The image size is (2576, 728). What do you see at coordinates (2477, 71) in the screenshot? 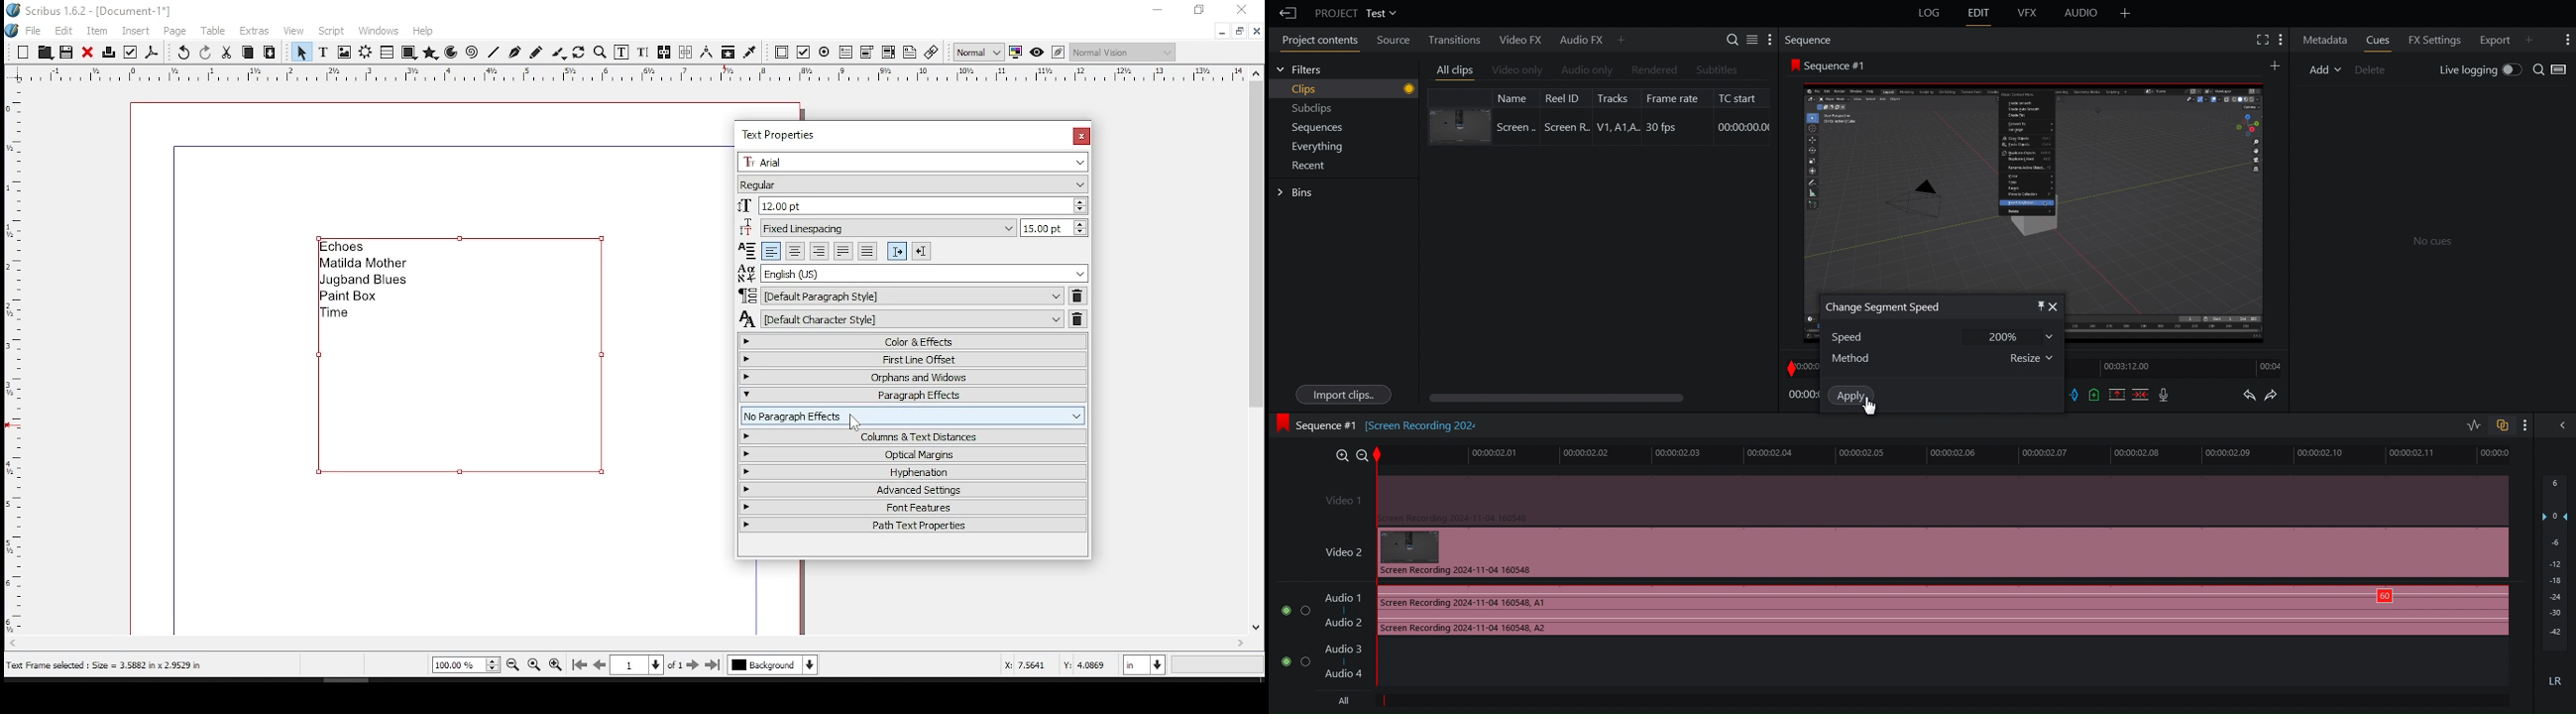
I see `Live Logging` at bounding box center [2477, 71].